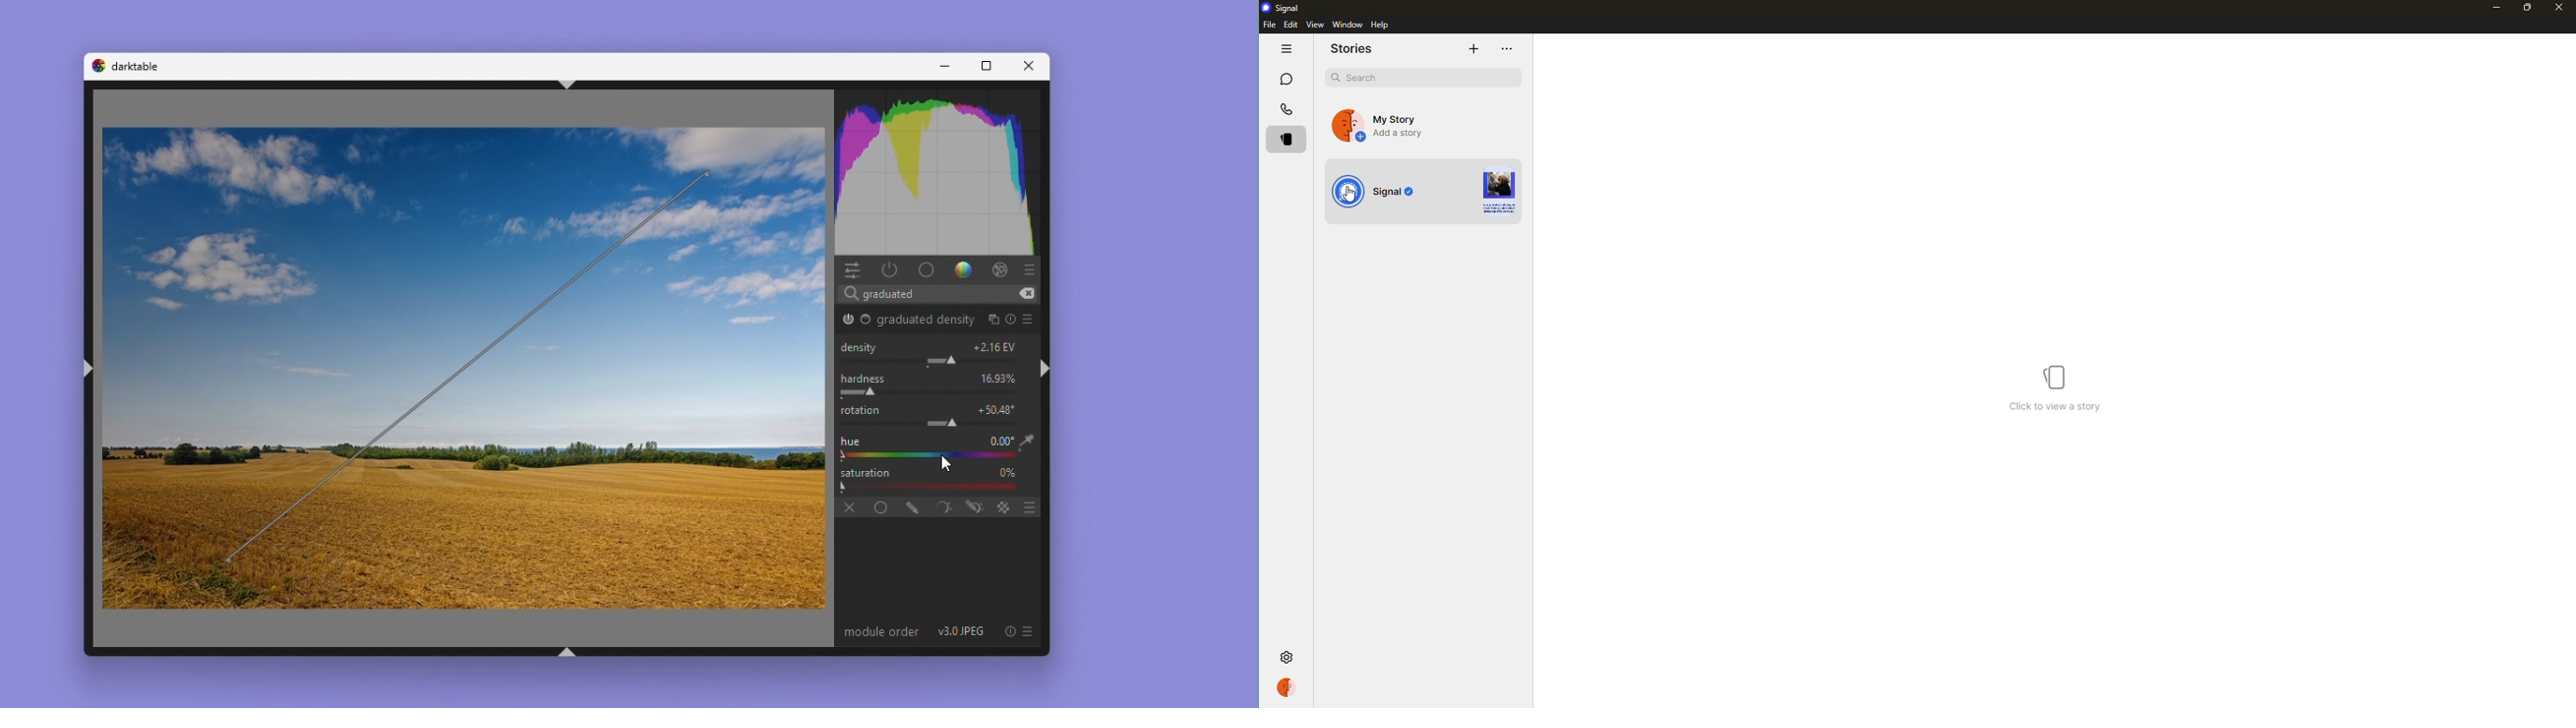 Image resolution: width=2576 pixels, height=728 pixels. Describe the element at coordinates (1029, 505) in the screenshot. I see `blending options` at that location.